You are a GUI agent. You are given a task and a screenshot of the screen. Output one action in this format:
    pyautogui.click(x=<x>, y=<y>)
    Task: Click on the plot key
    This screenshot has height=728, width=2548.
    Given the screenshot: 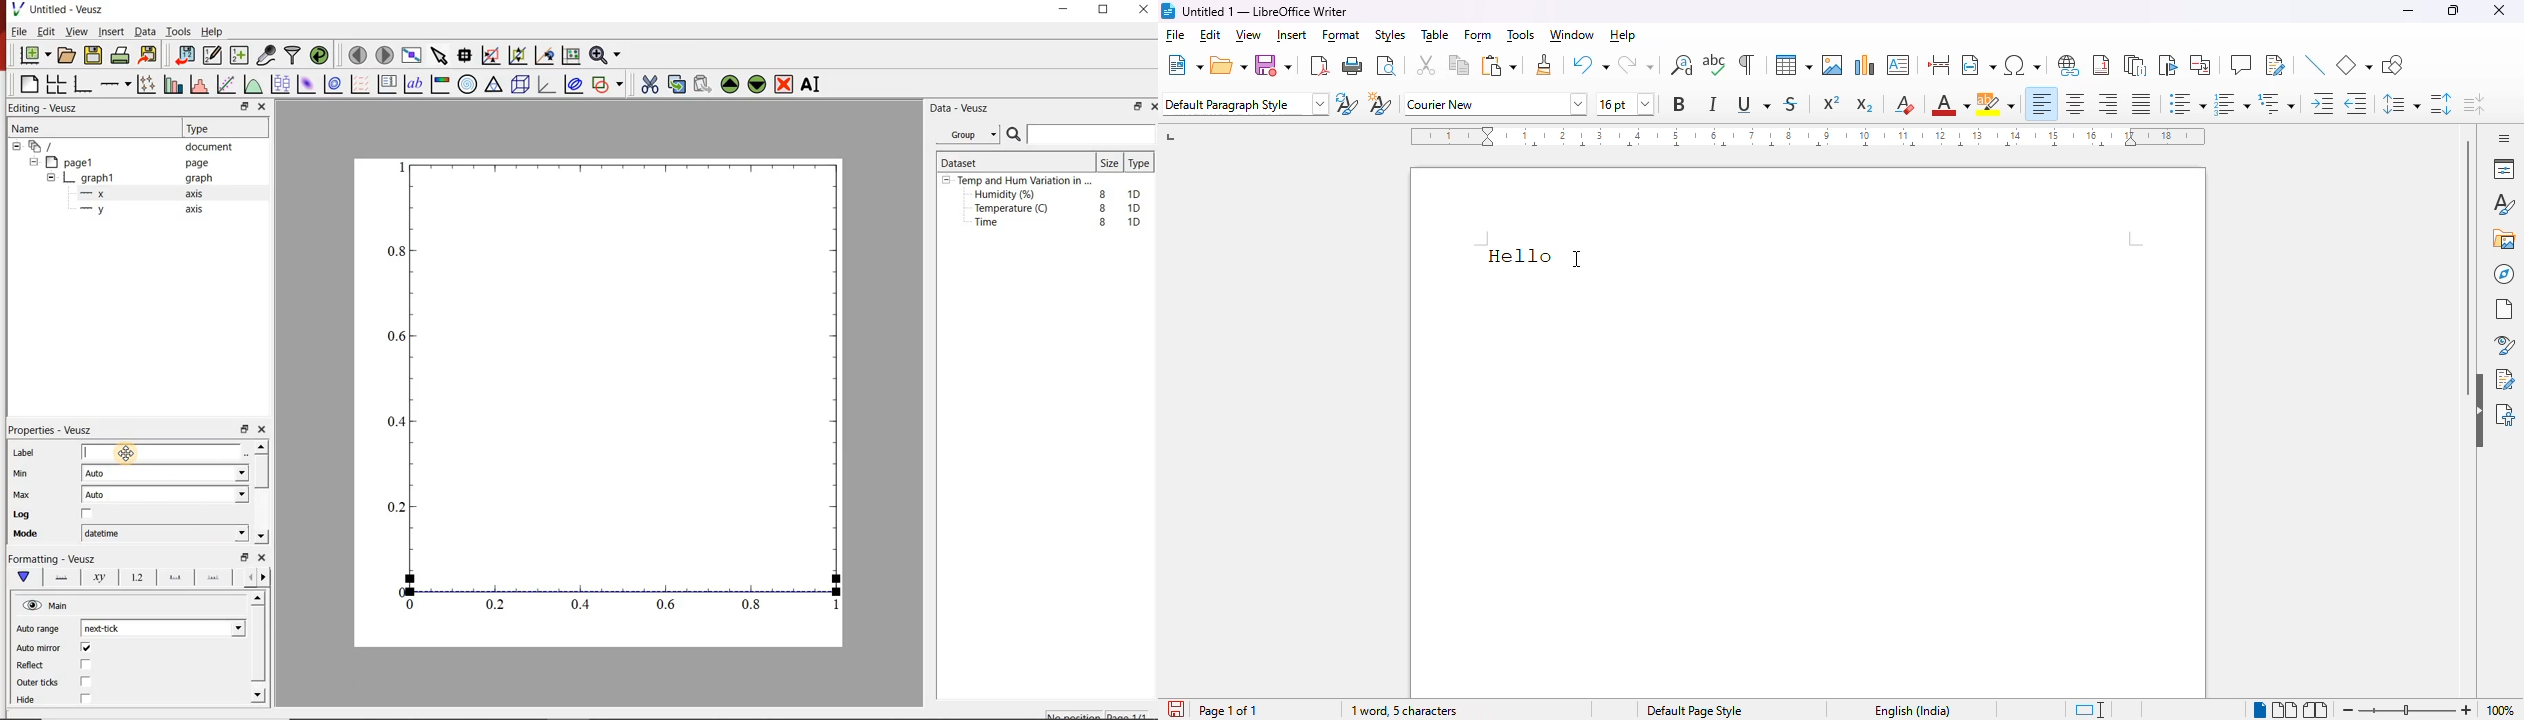 What is the action you would take?
    pyautogui.click(x=390, y=84)
    